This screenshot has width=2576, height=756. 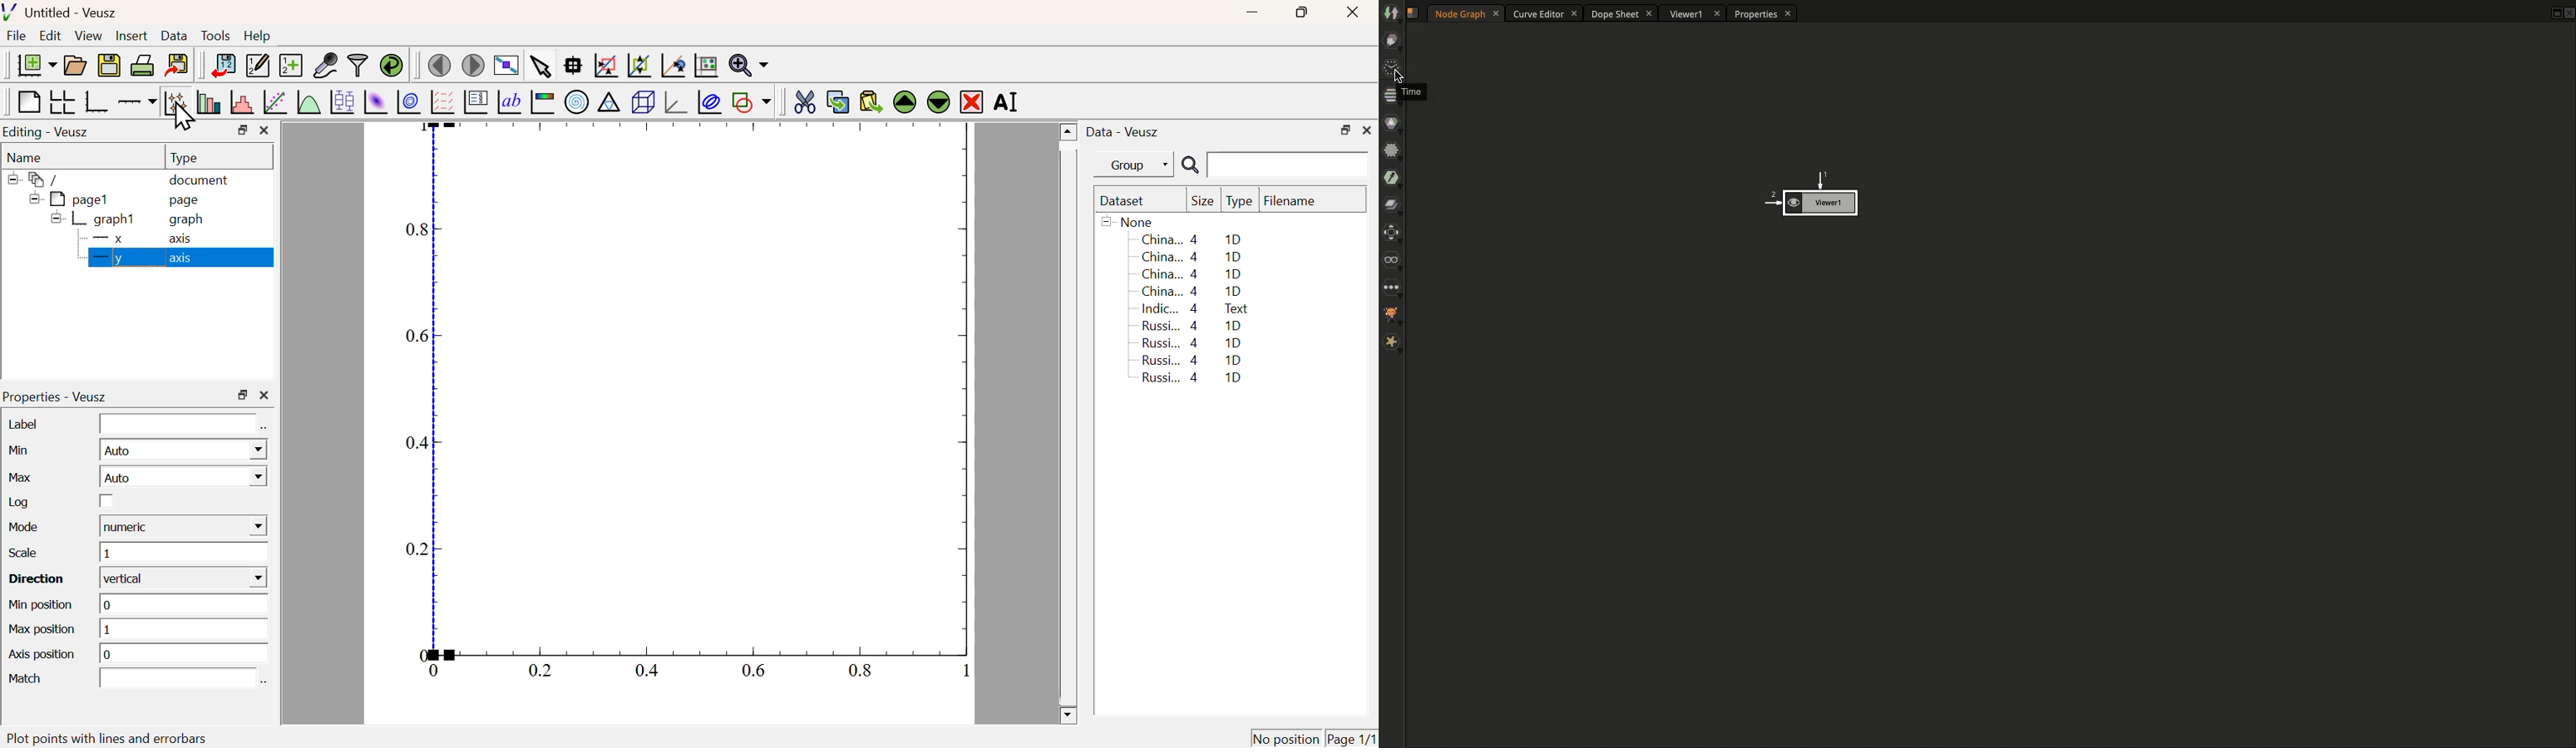 What do you see at coordinates (256, 66) in the screenshot?
I see `Edit or add new data sets` at bounding box center [256, 66].